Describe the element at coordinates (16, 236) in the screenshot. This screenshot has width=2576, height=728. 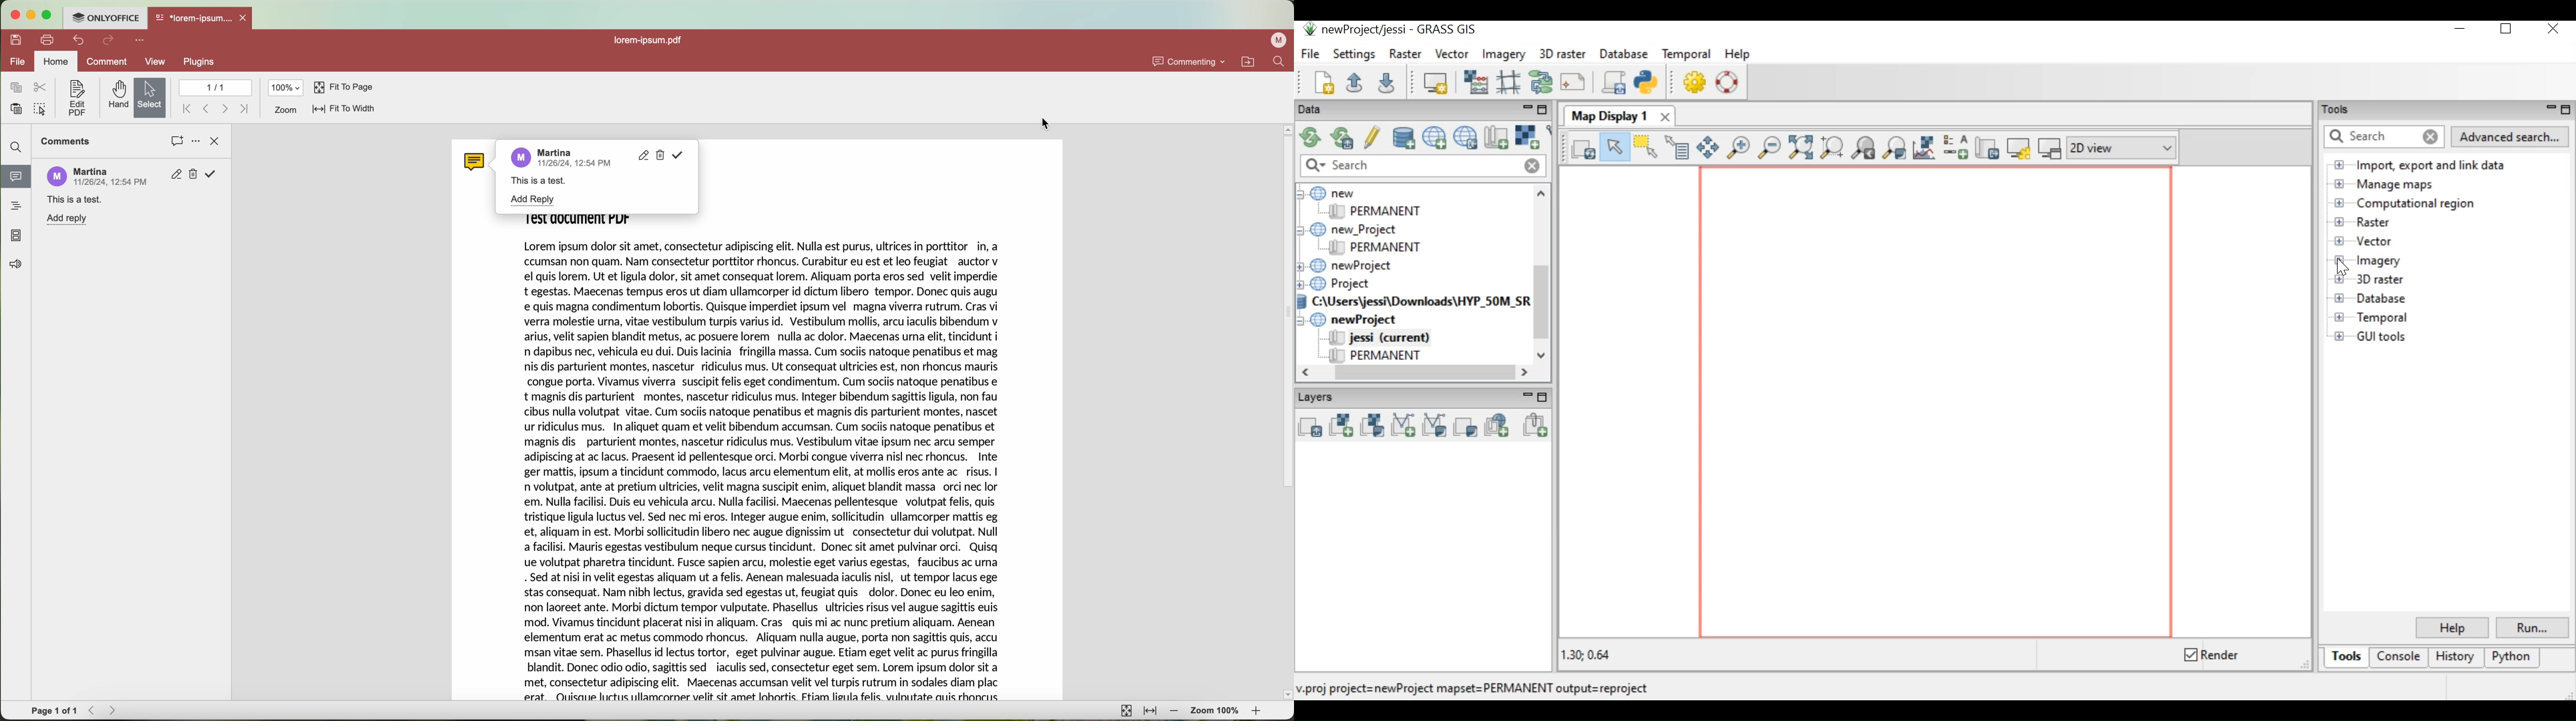
I see `page thumbnails` at that location.